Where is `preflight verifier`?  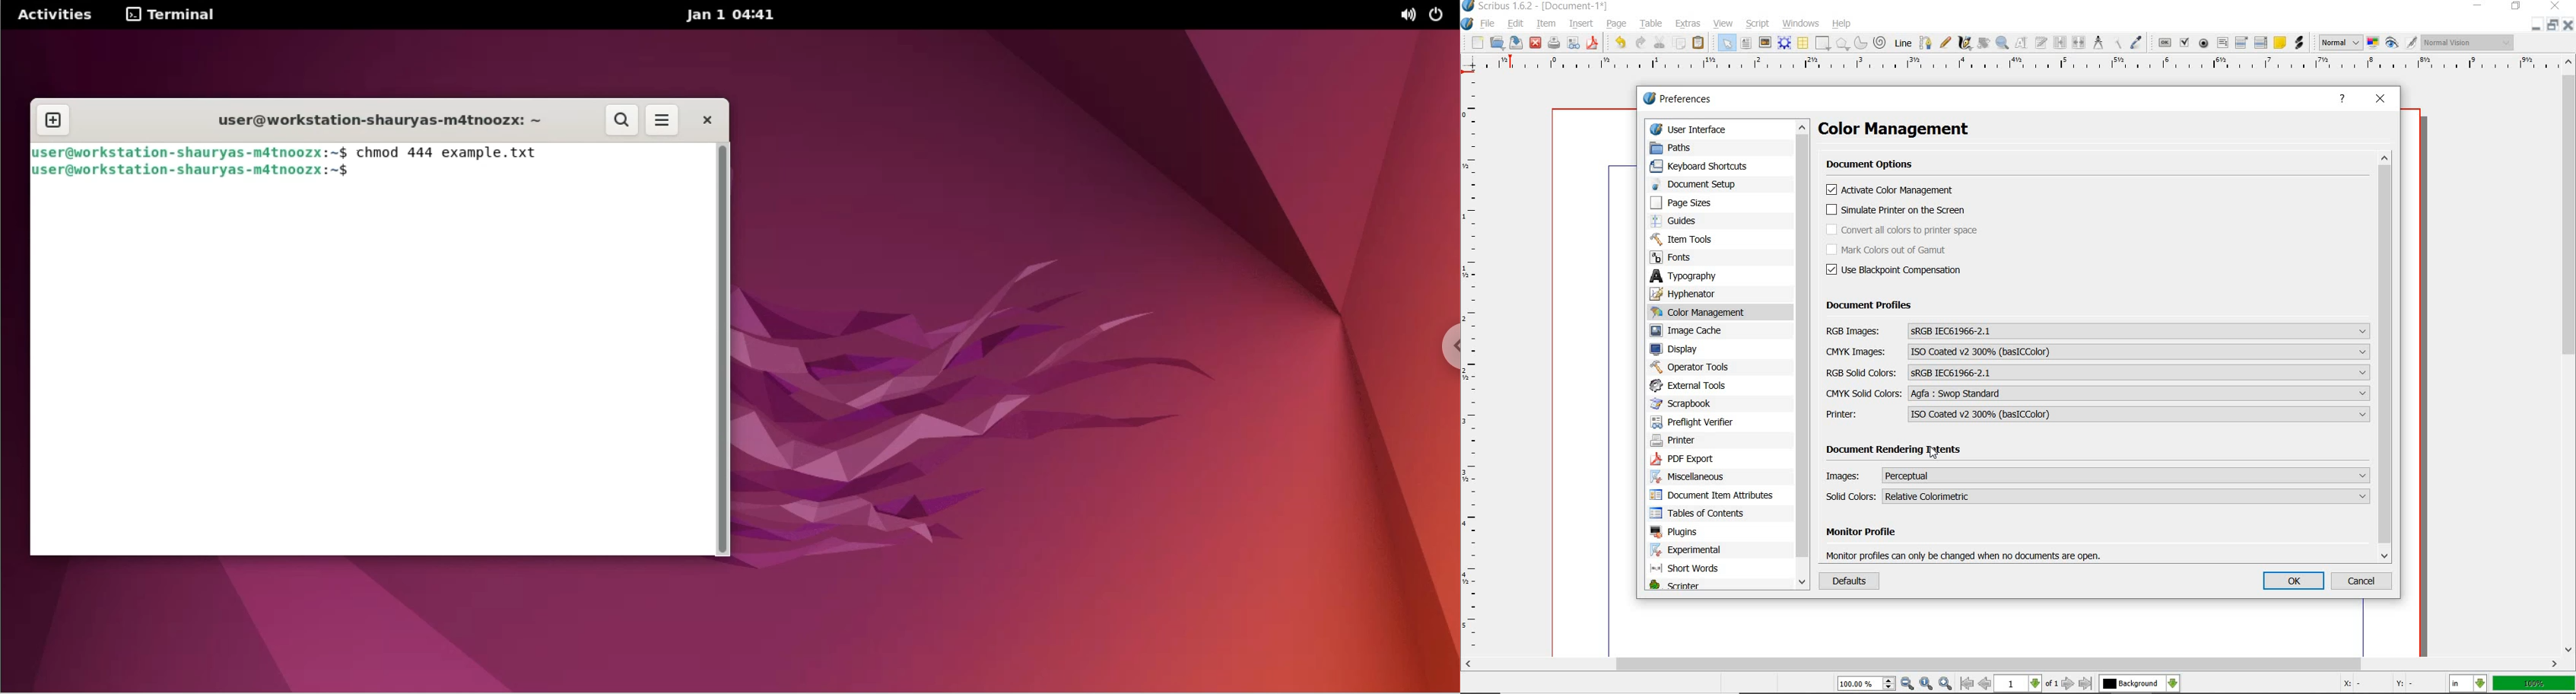
preflight verifier is located at coordinates (1575, 42).